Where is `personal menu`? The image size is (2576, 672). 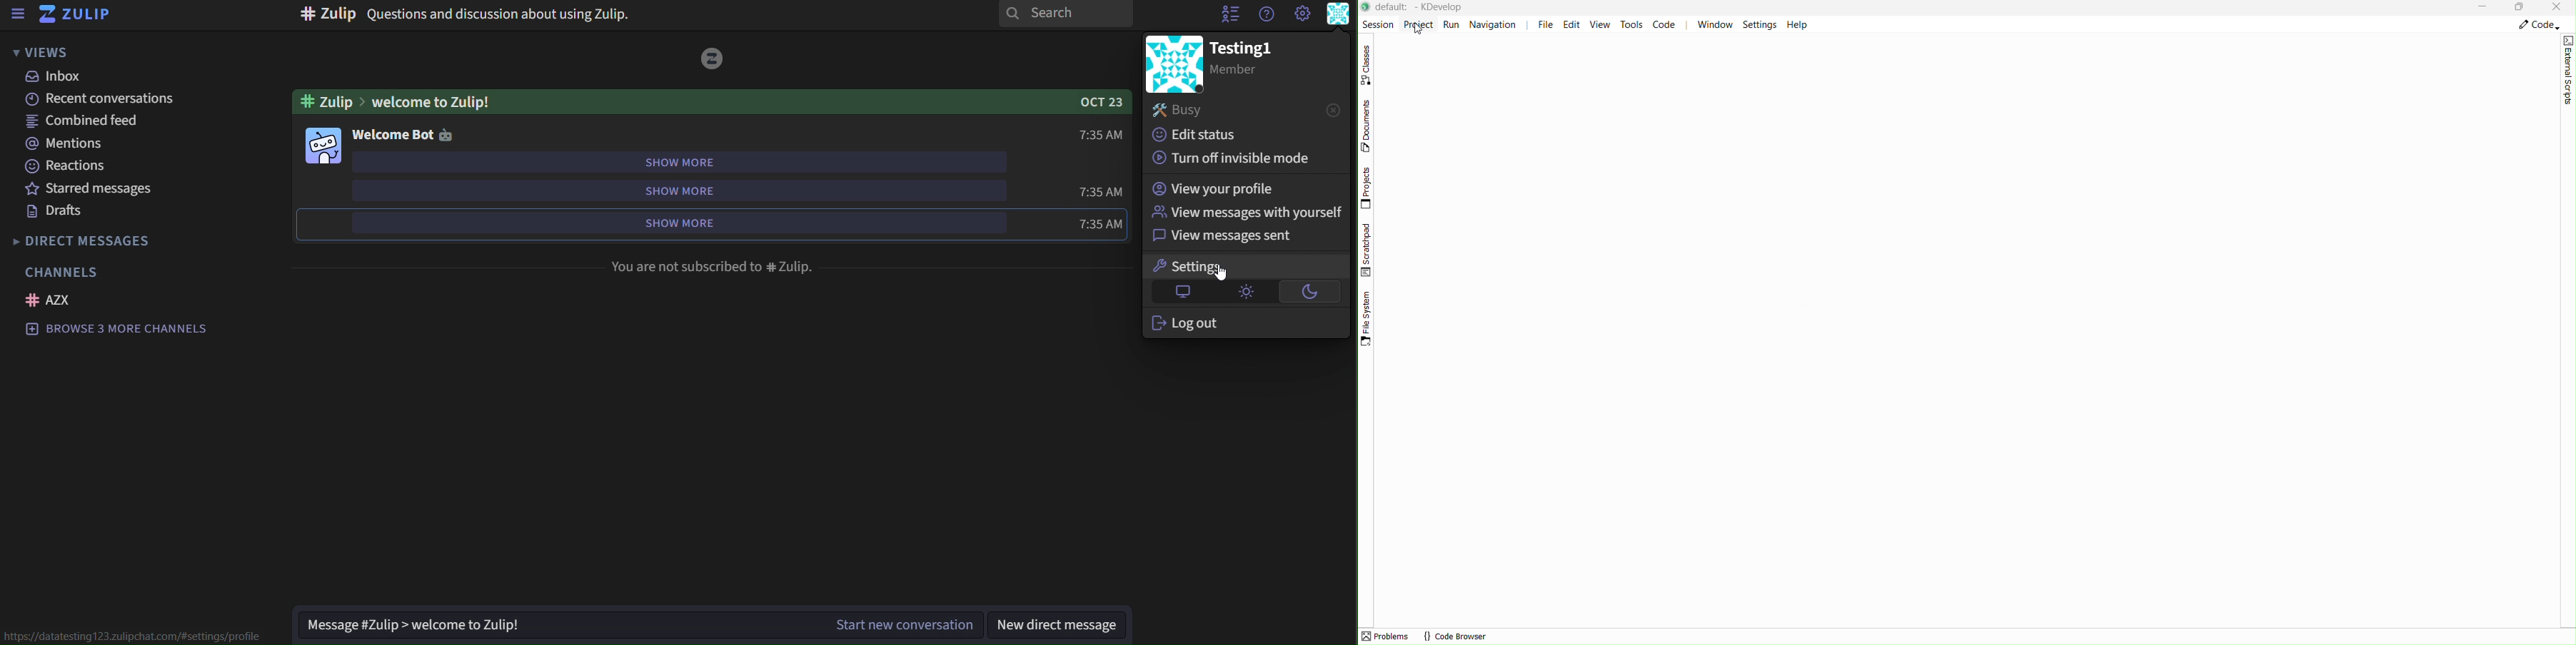
personal menu is located at coordinates (1337, 19).